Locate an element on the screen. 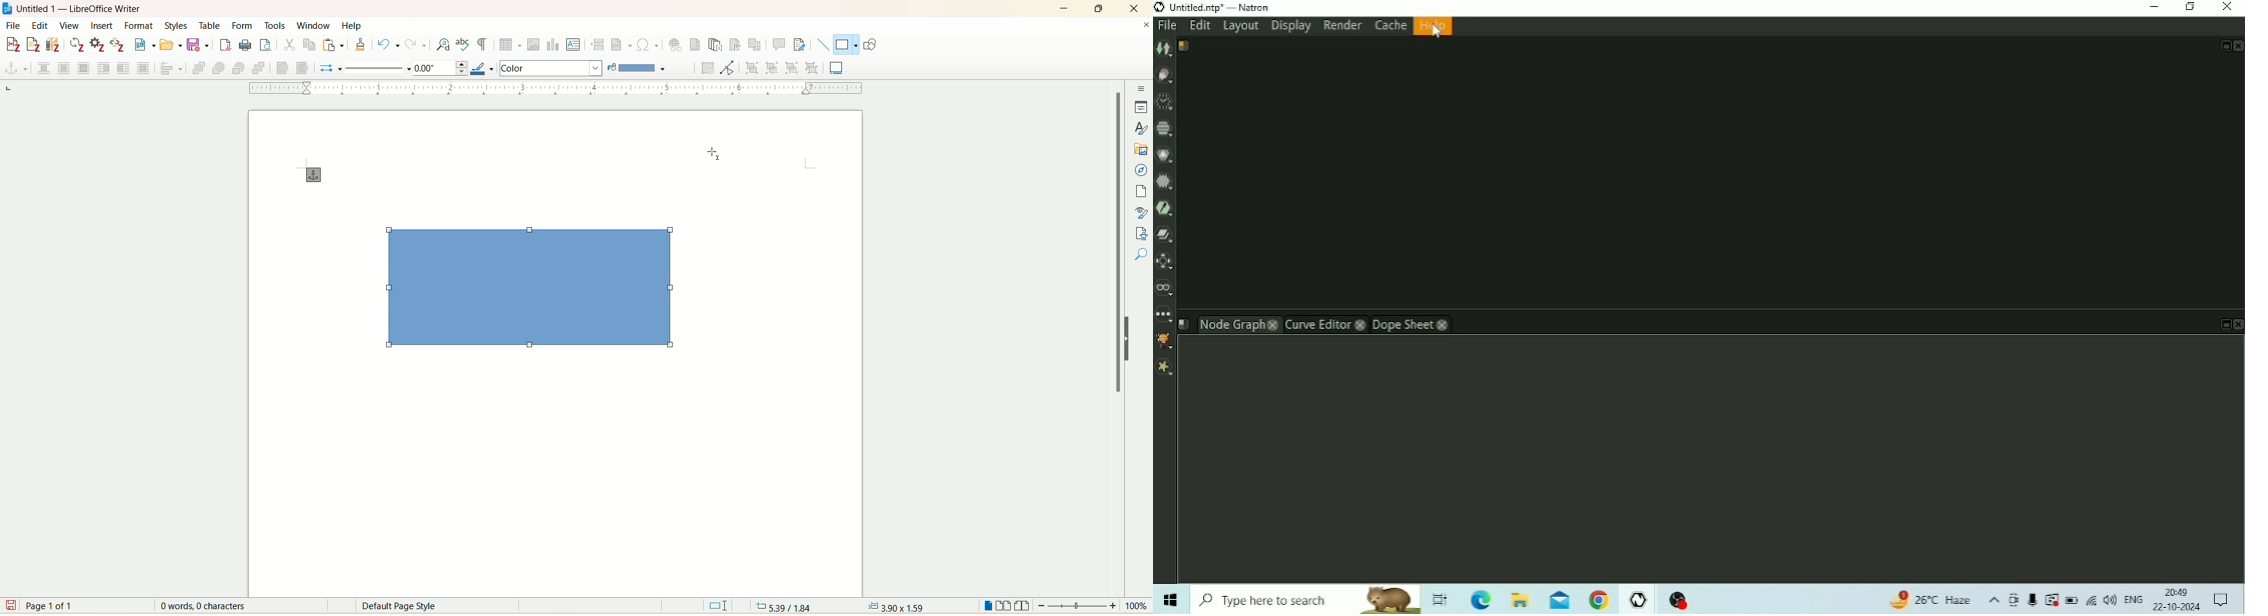 This screenshot has height=616, width=2268. basic shapes is located at coordinates (845, 45).